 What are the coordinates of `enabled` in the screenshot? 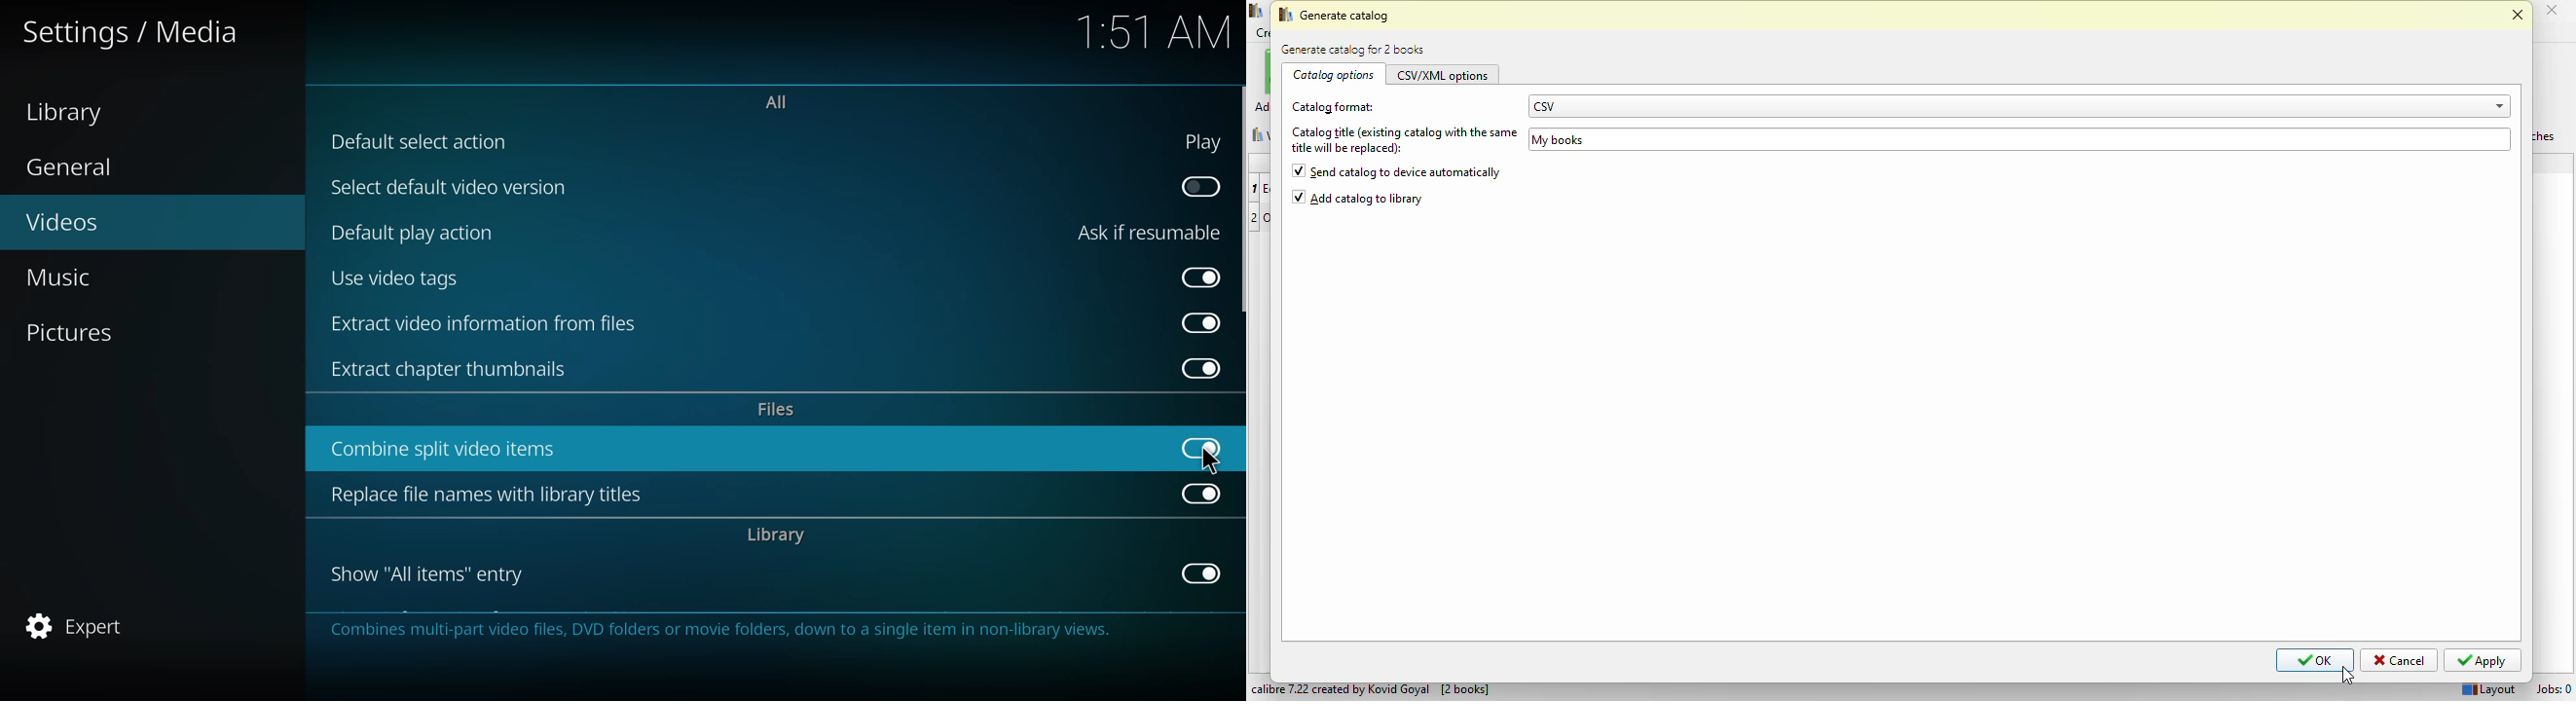 It's located at (1196, 573).